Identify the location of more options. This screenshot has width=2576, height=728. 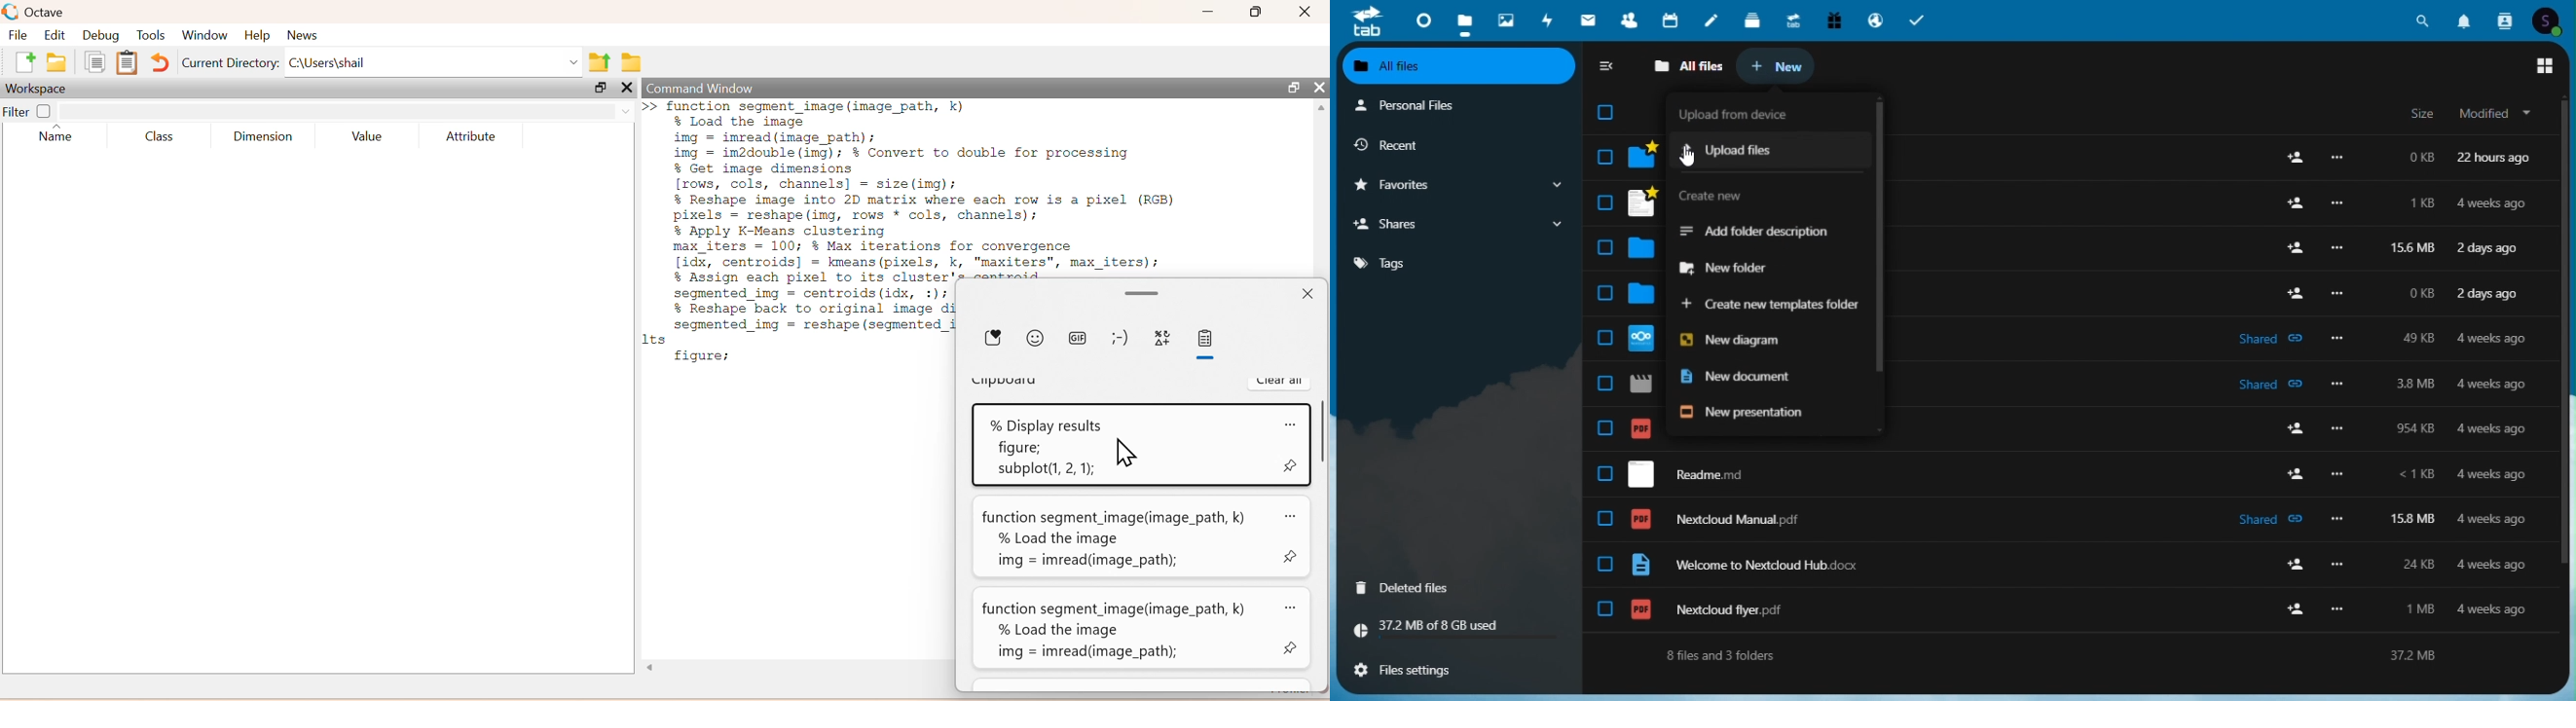
(2338, 474).